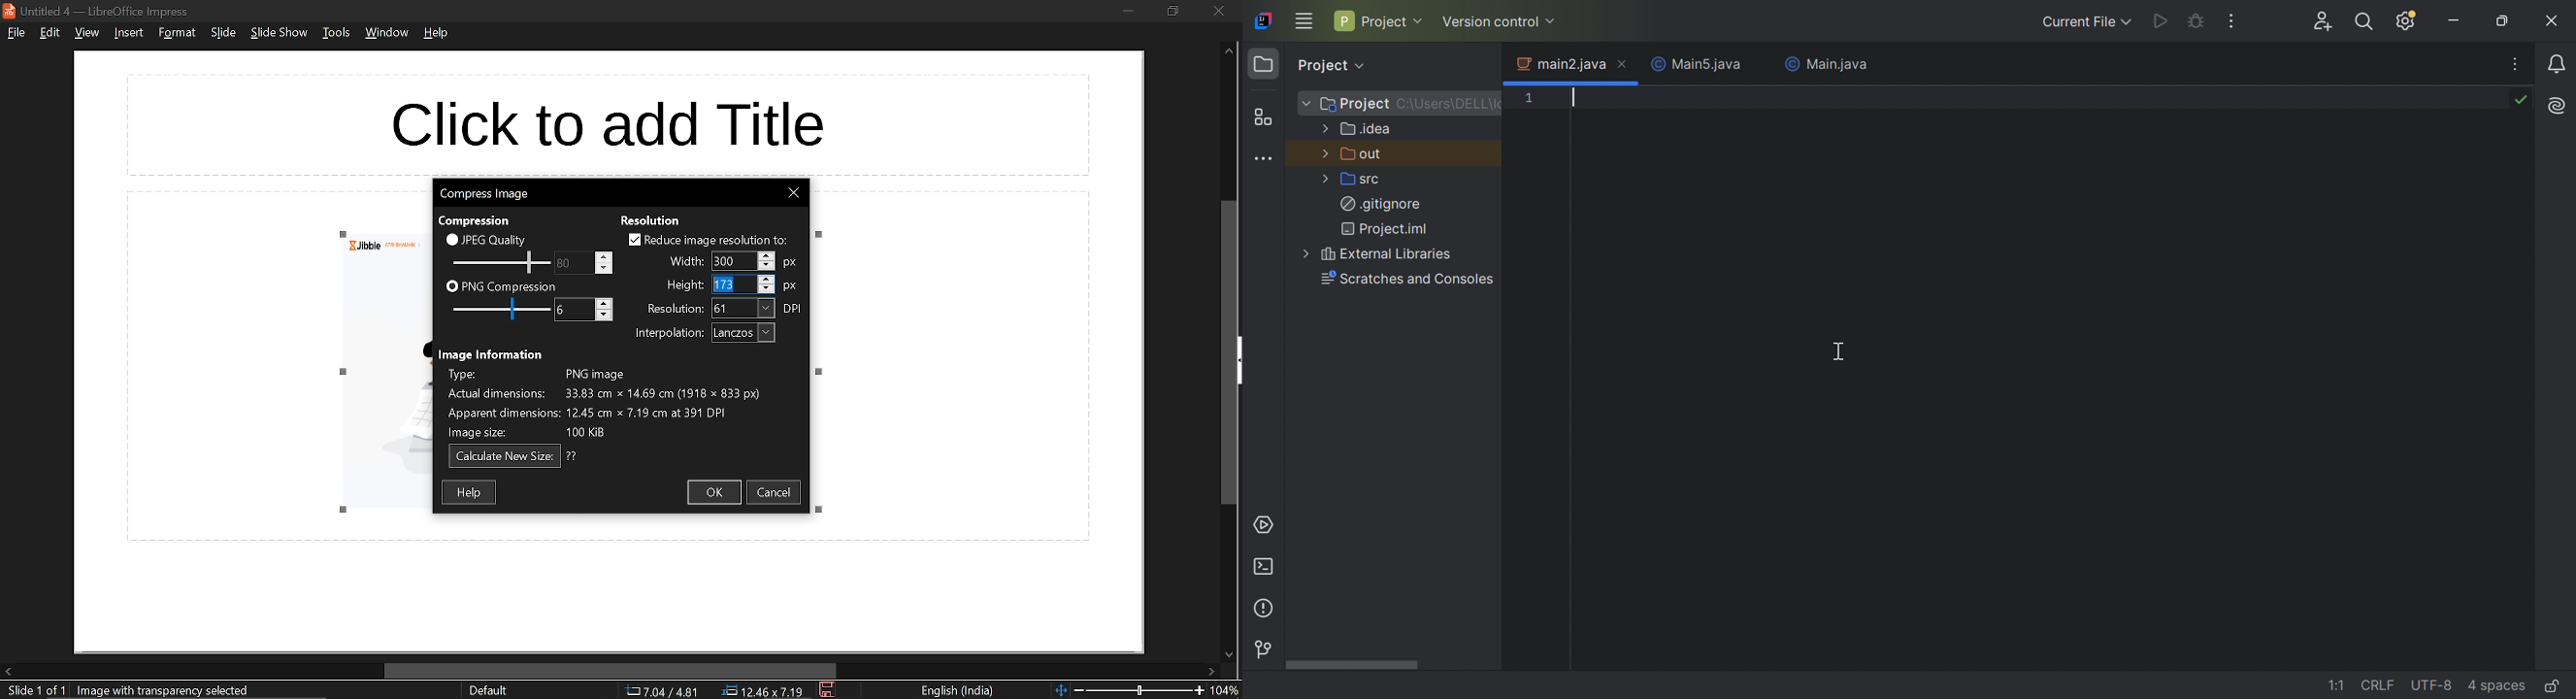  Describe the element at coordinates (727, 261) in the screenshot. I see `Selected` at that location.